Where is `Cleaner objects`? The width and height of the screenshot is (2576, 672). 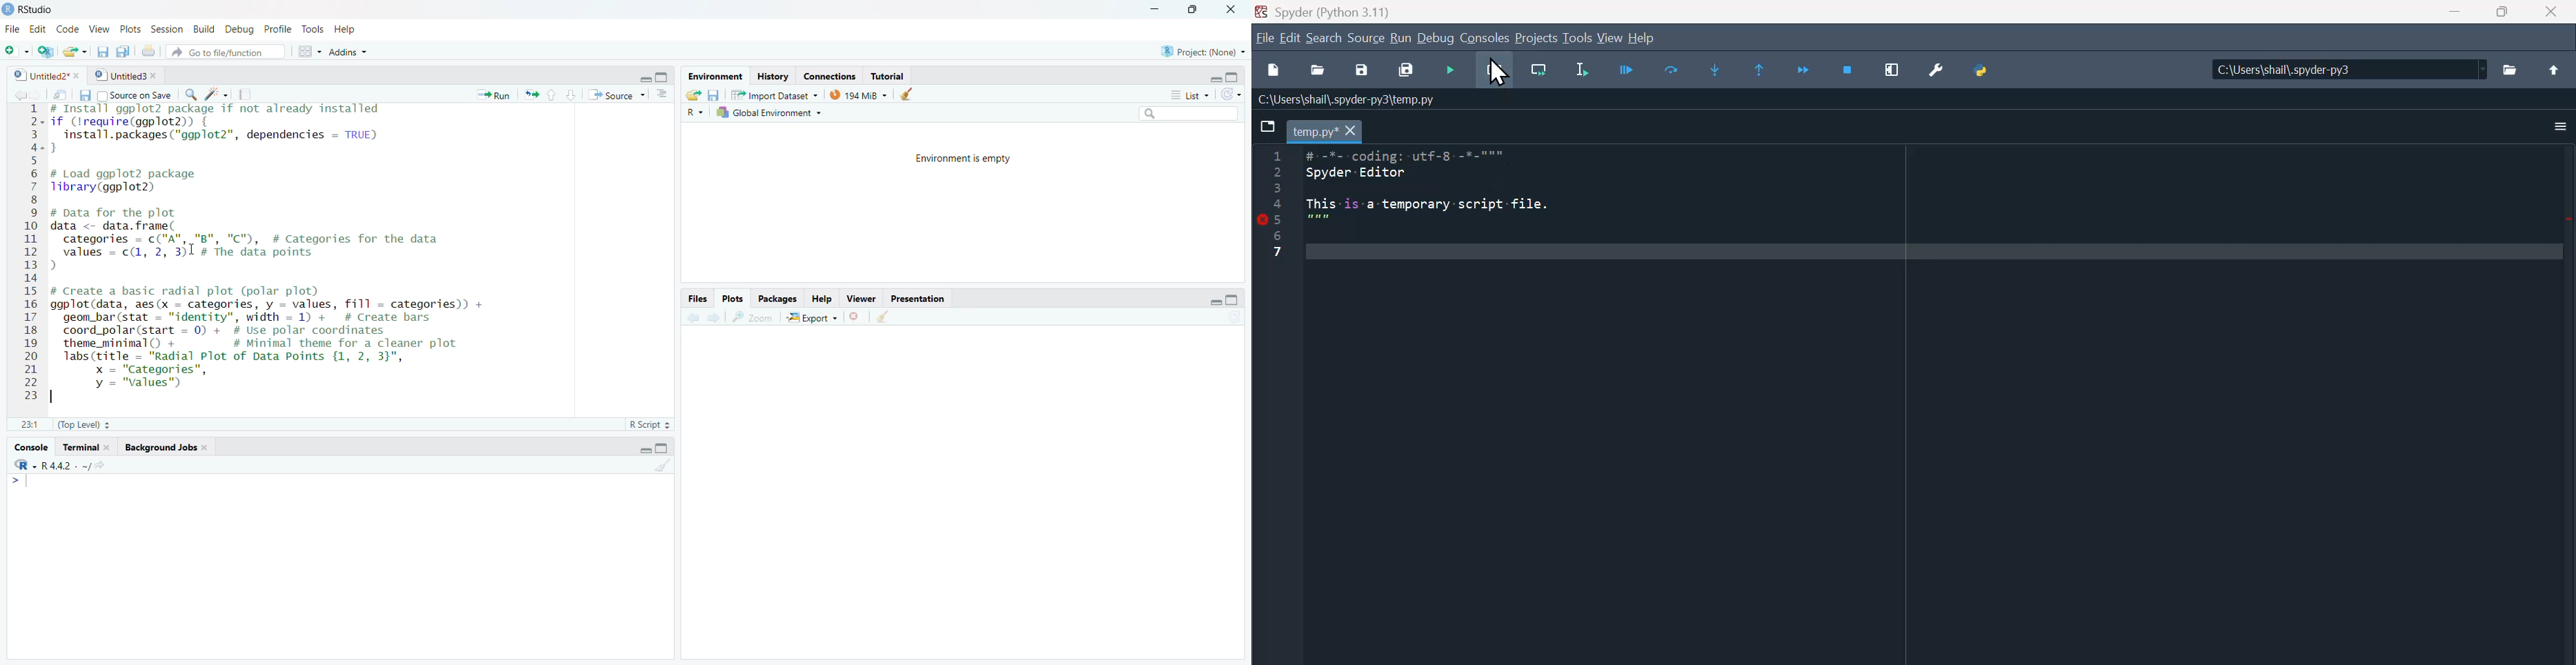 Cleaner objects is located at coordinates (911, 95).